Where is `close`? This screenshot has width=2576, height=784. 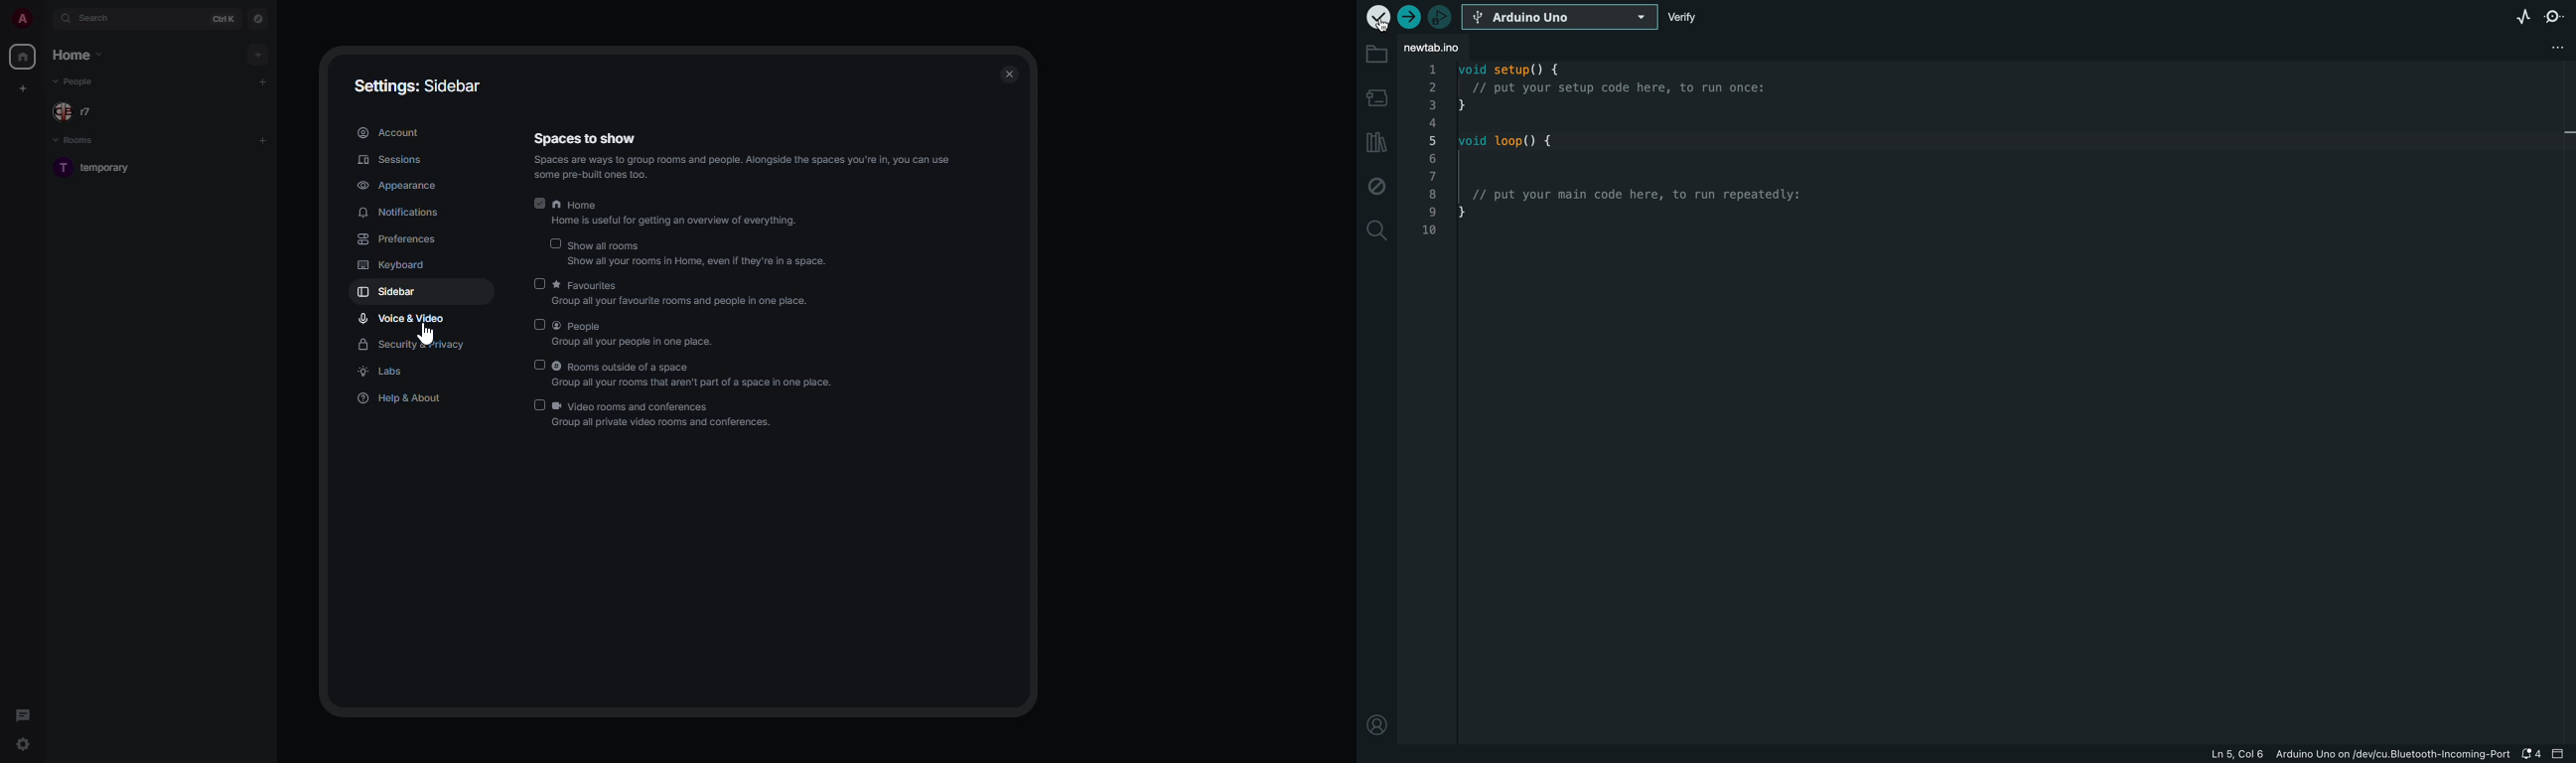 close is located at coordinates (1009, 74).